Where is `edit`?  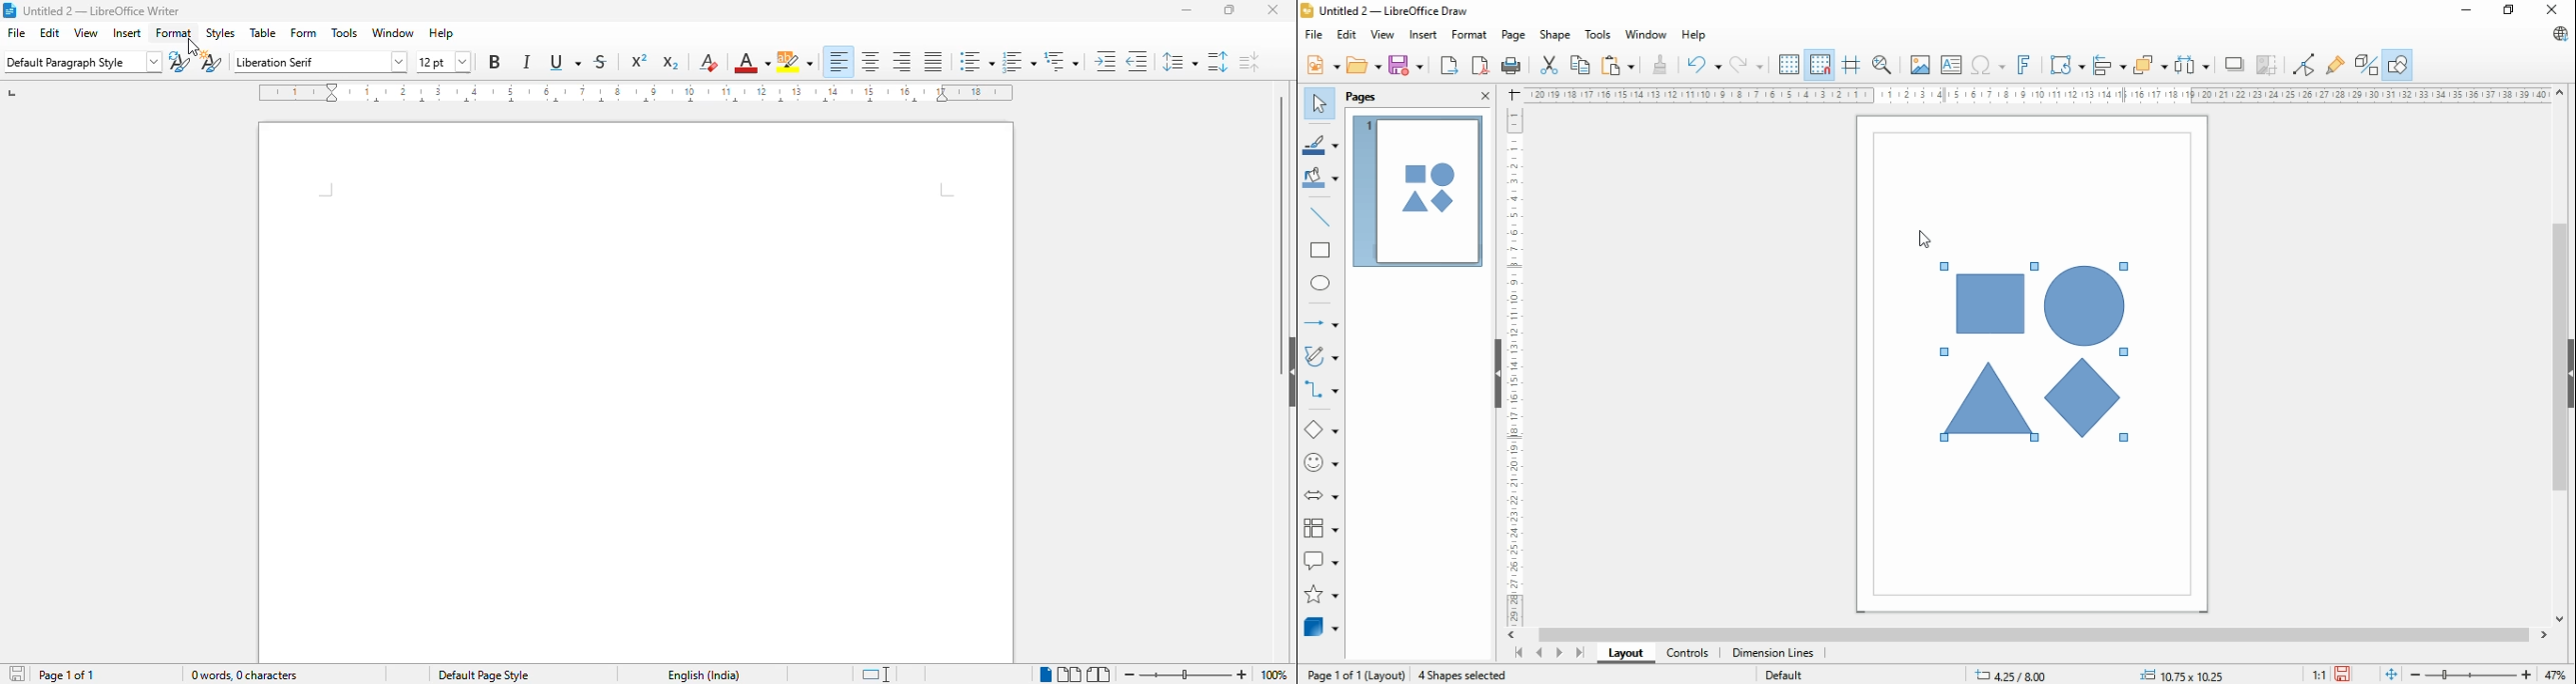 edit is located at coordinates (50, 32).